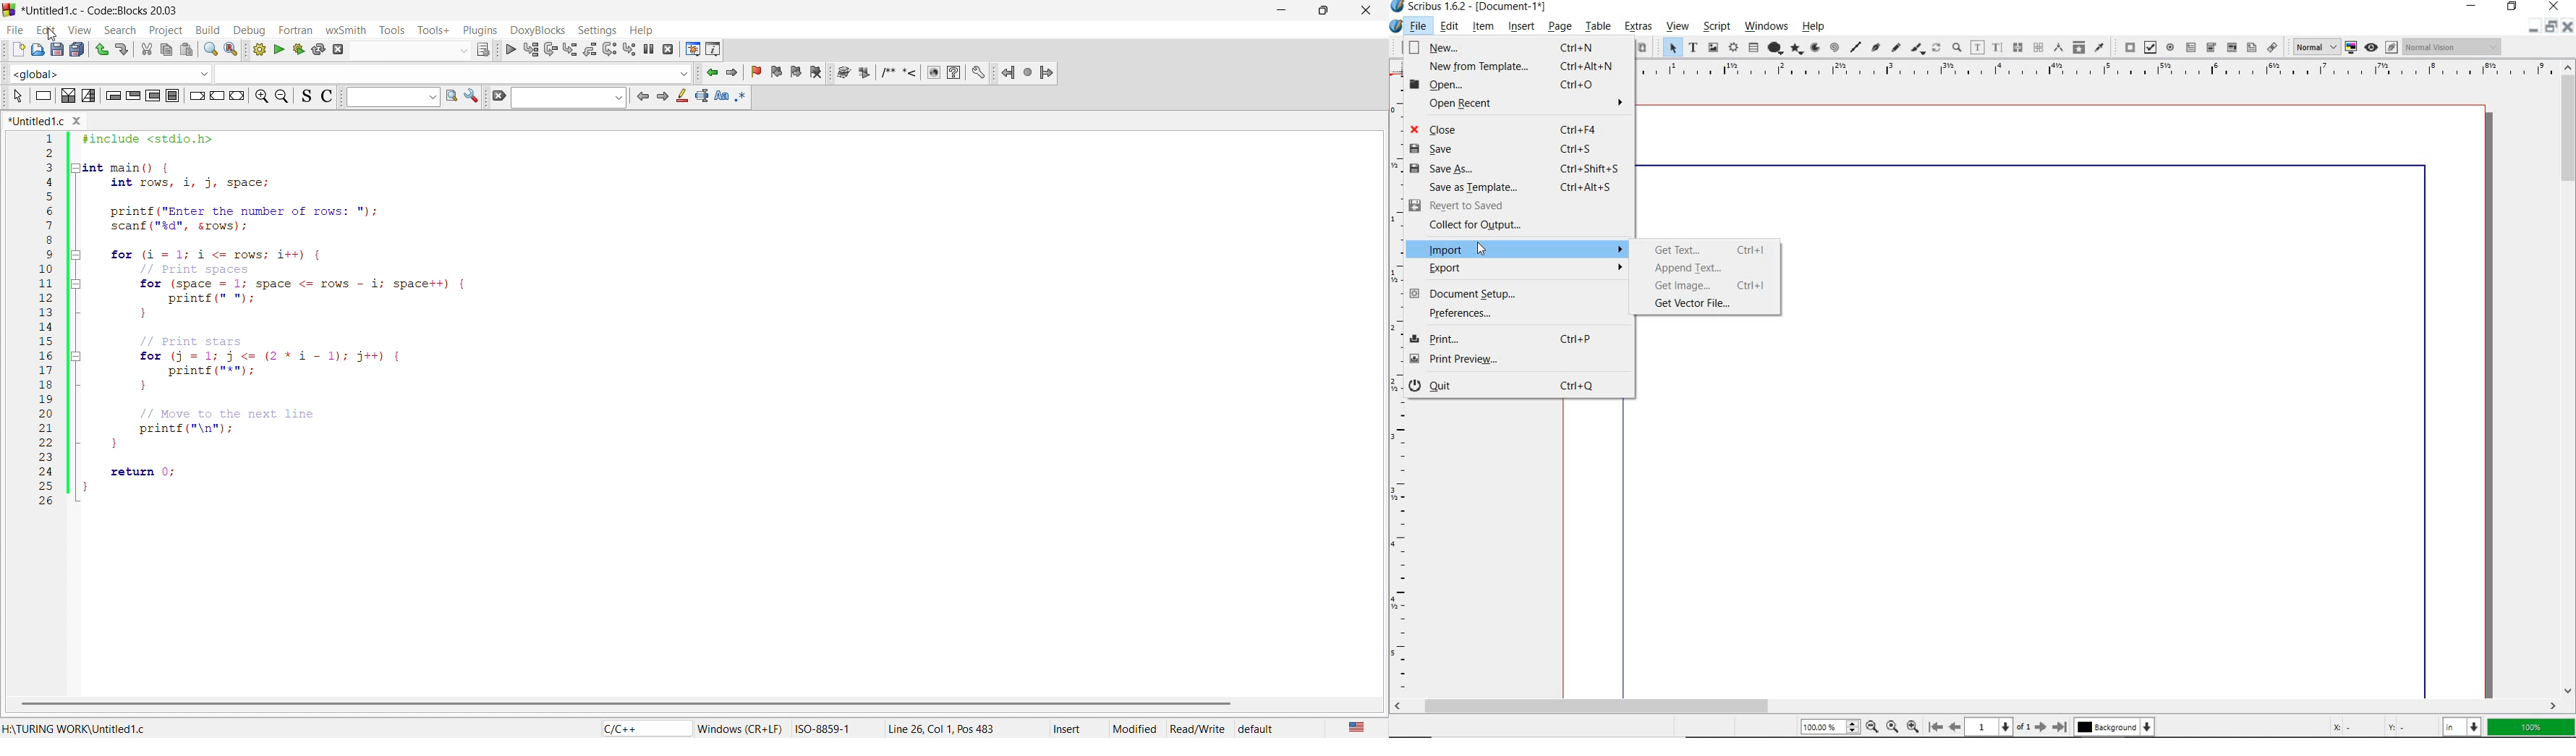 The height and width of the screenshot is (756, 2576). Describe the element at coordinates (2532, 729) in the screenshot. I see `zoom factor` at that location.